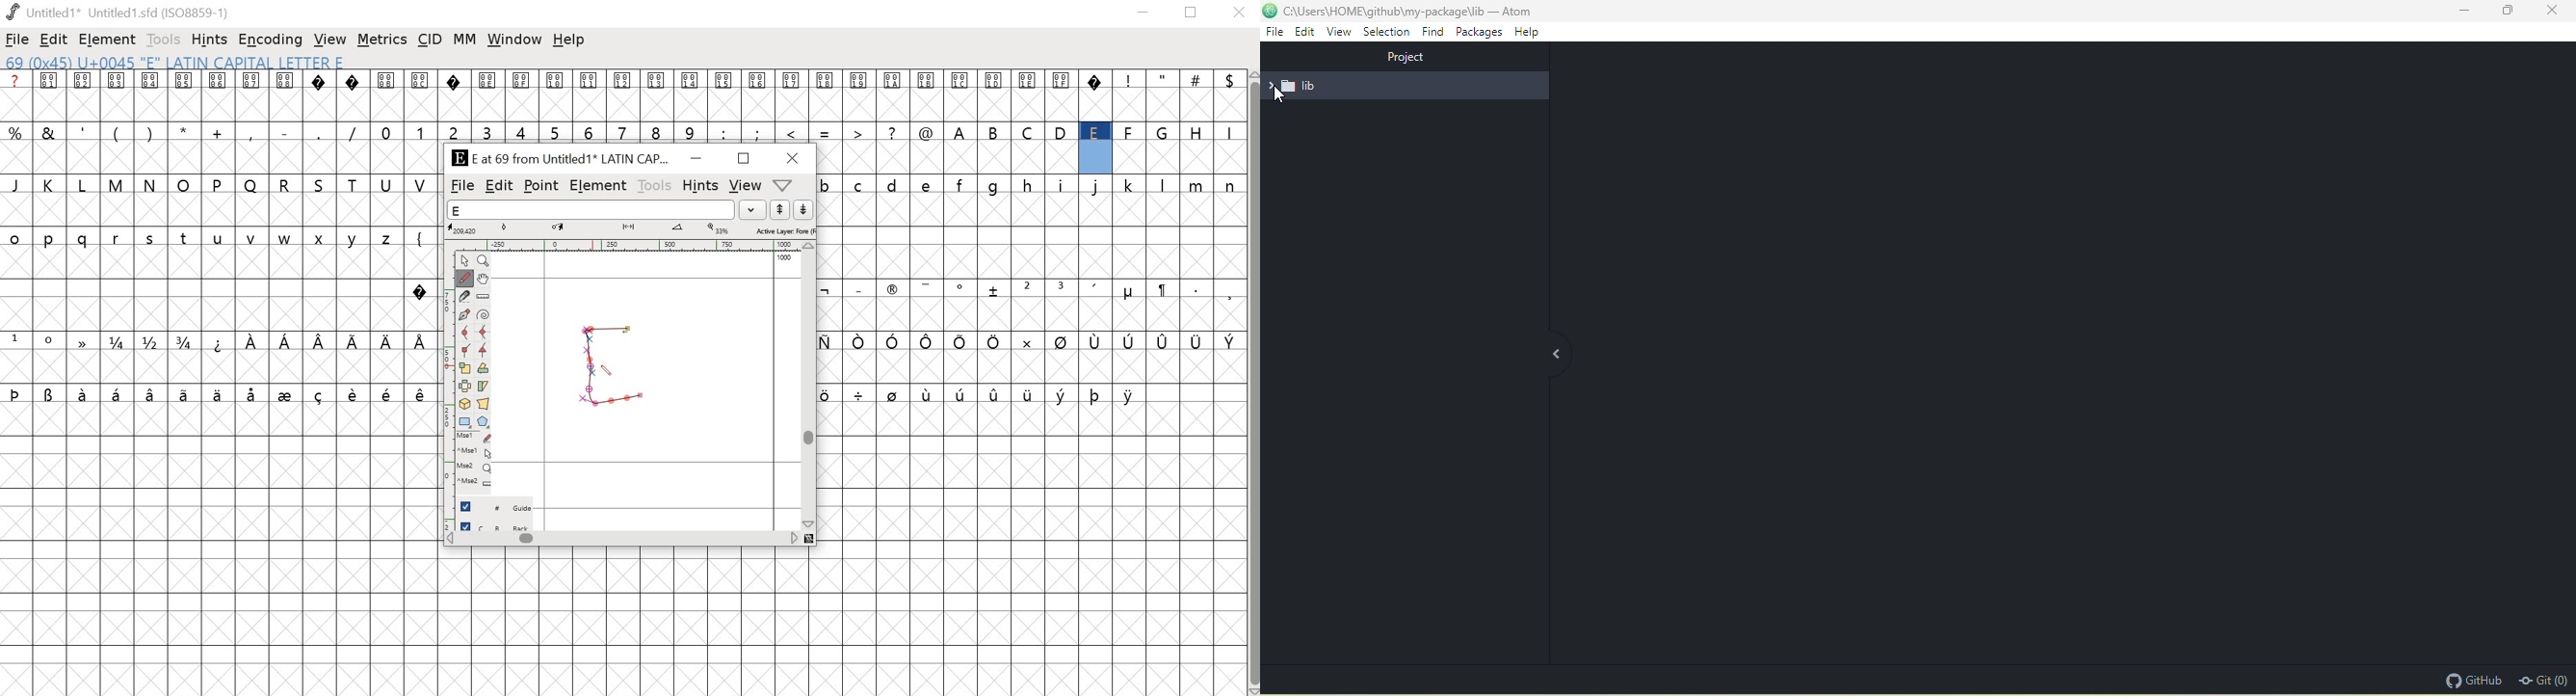  I want to click on special characters, so click(218, 395).